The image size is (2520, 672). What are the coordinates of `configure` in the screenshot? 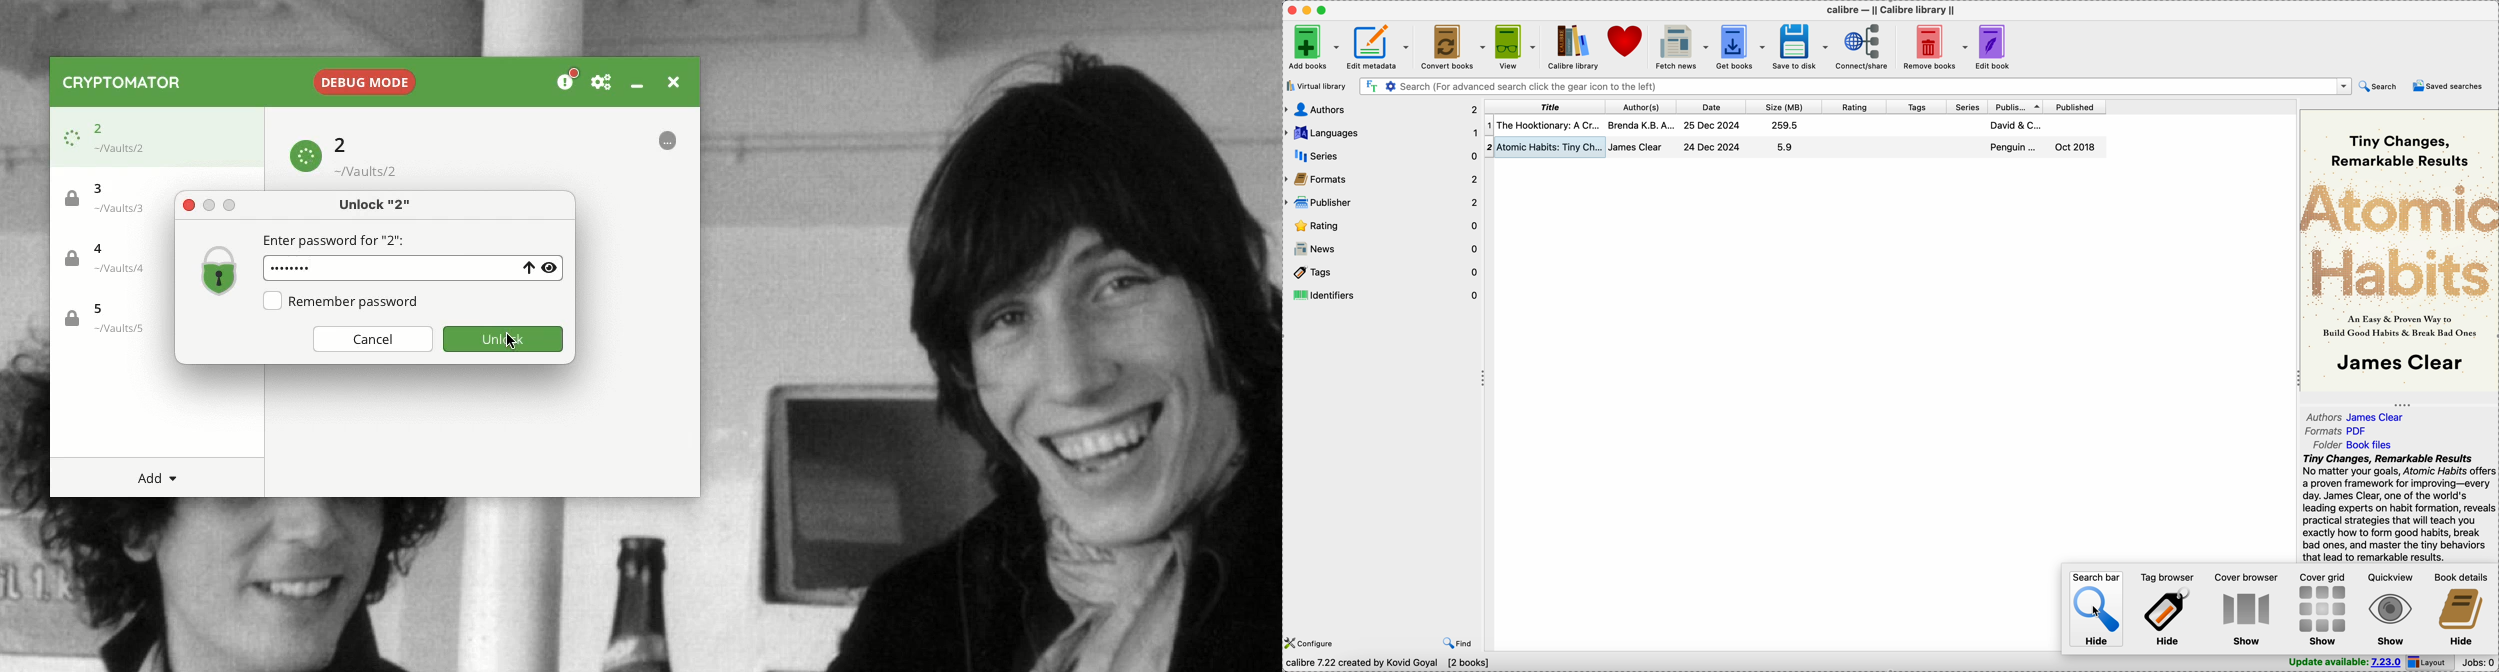 It's located at (1311, 643).